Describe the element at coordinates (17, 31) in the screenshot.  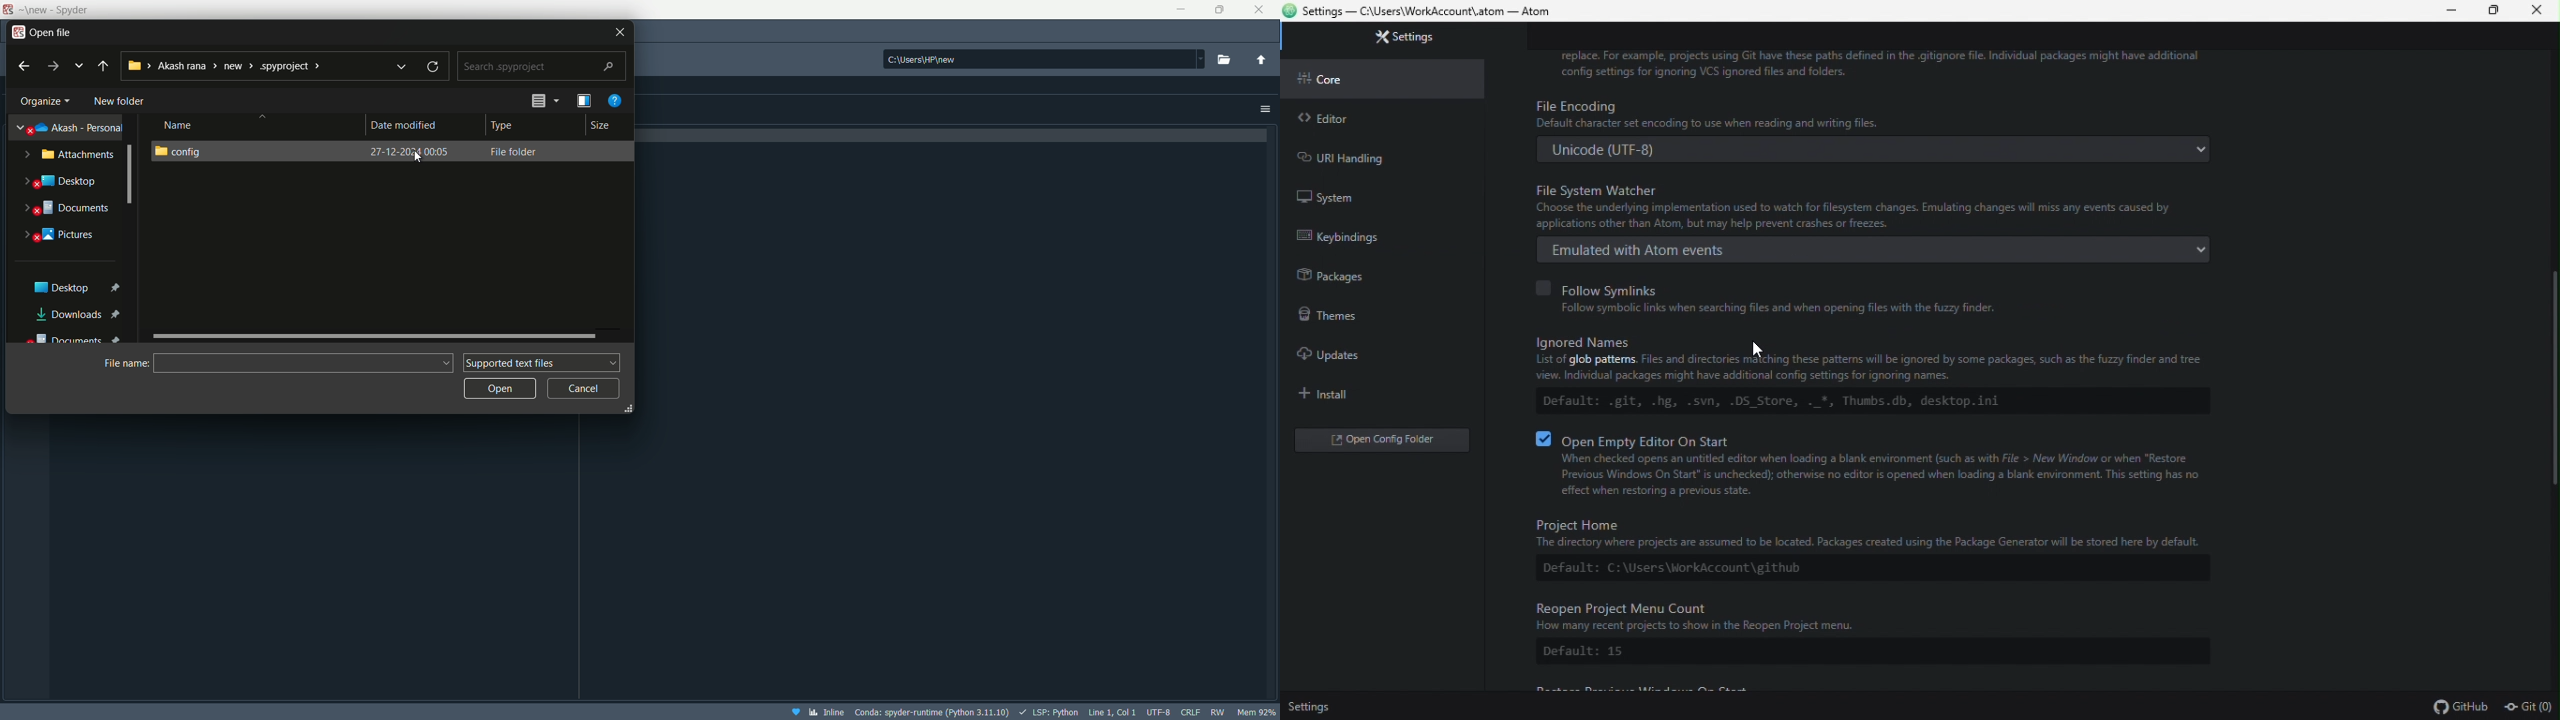
I see `app icon` at that location.